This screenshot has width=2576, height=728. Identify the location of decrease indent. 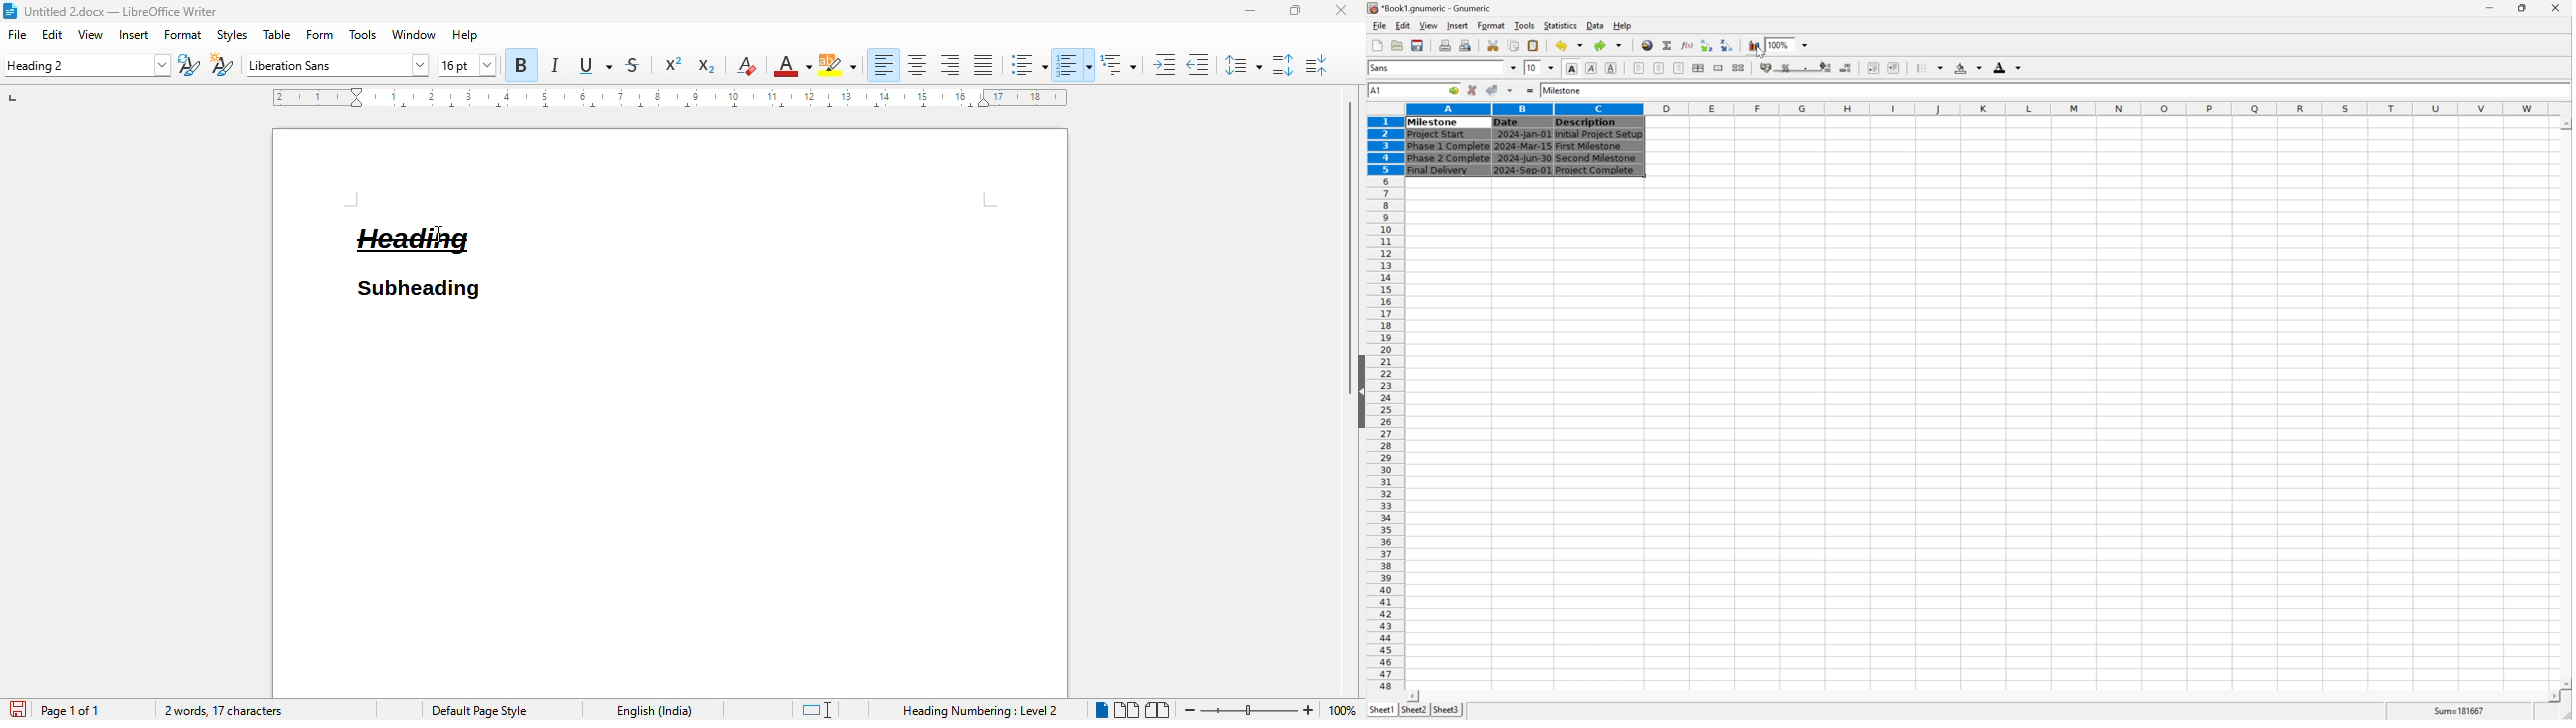
(1197, 64).